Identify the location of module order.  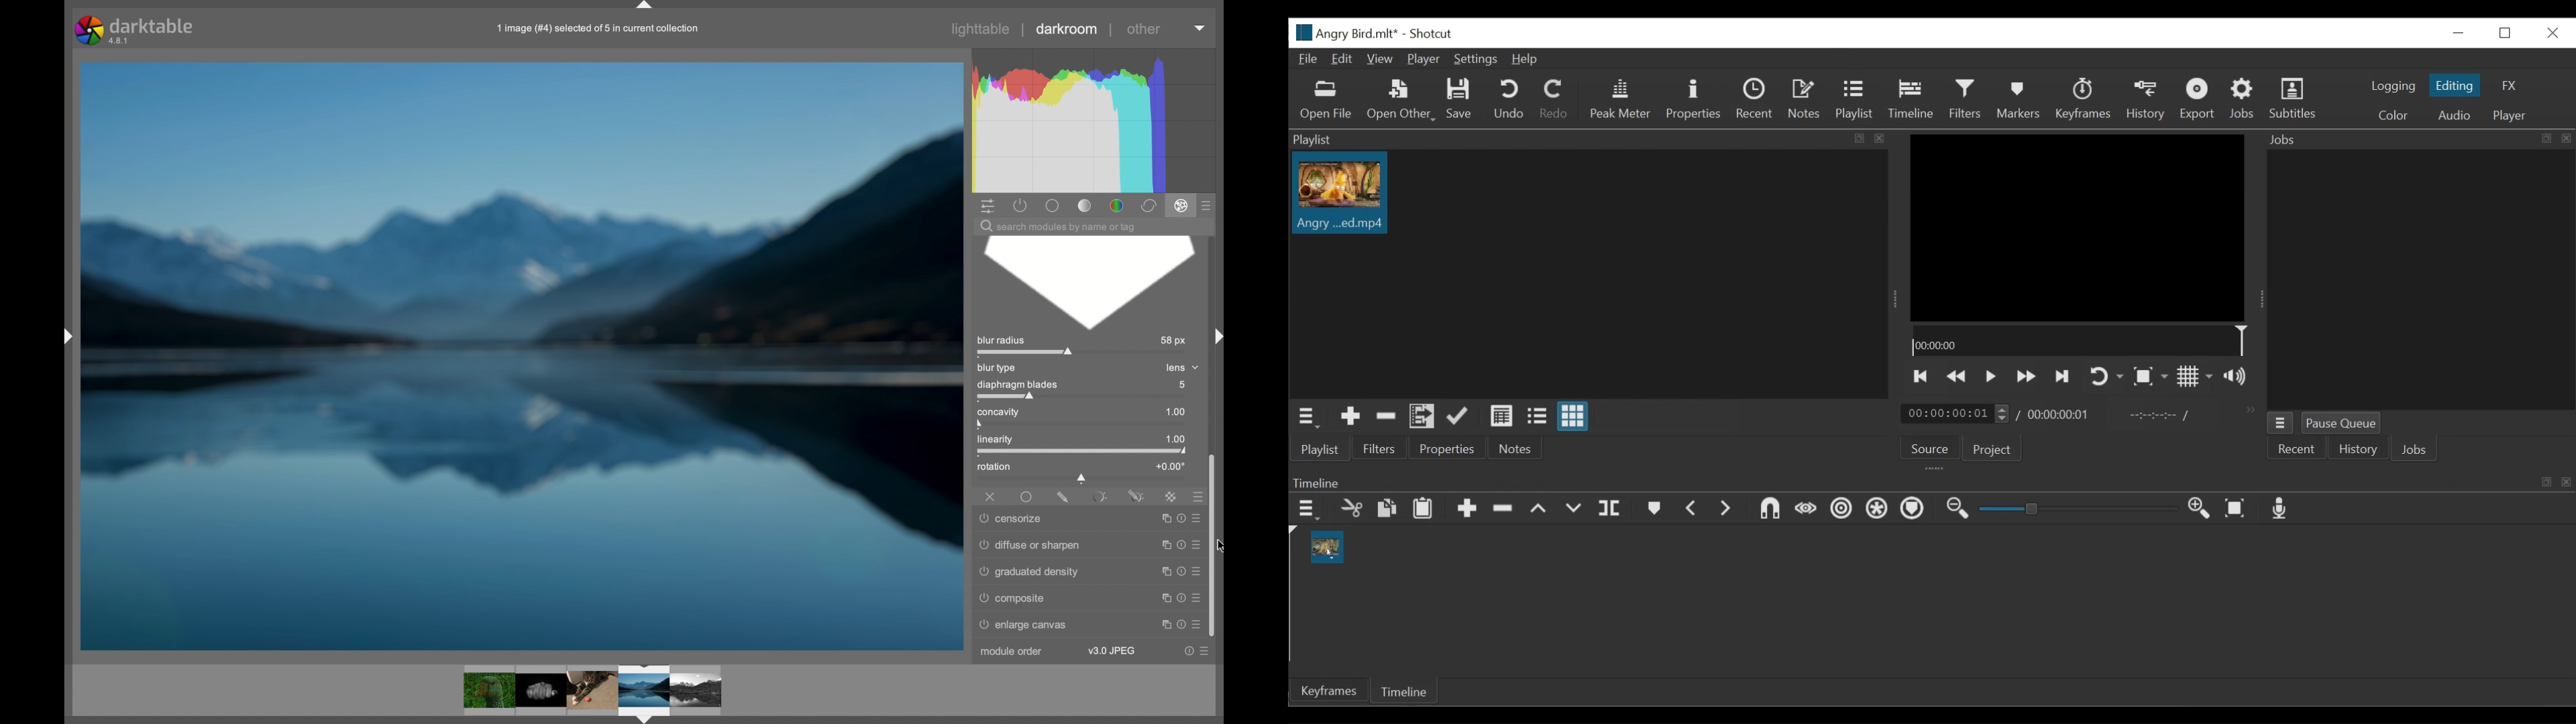
(1010, 652).